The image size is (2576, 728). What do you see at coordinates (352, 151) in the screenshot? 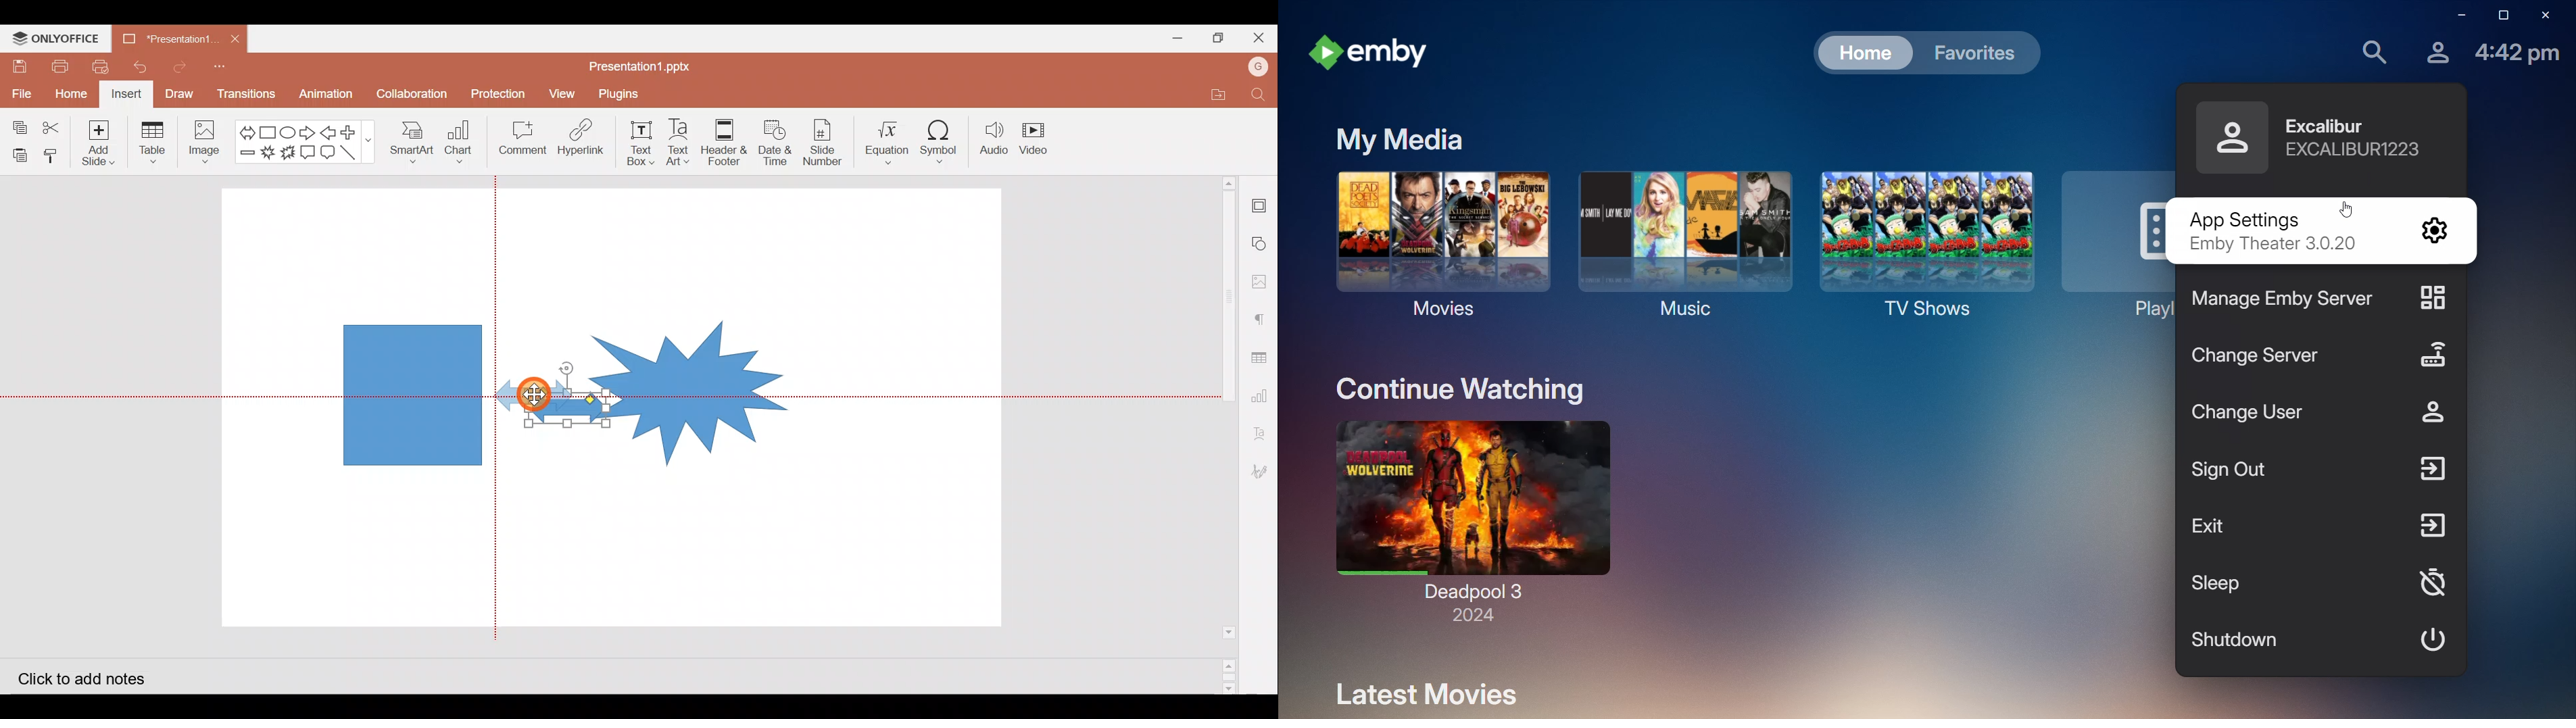
I see `Line` at bounding box center [352, 151].